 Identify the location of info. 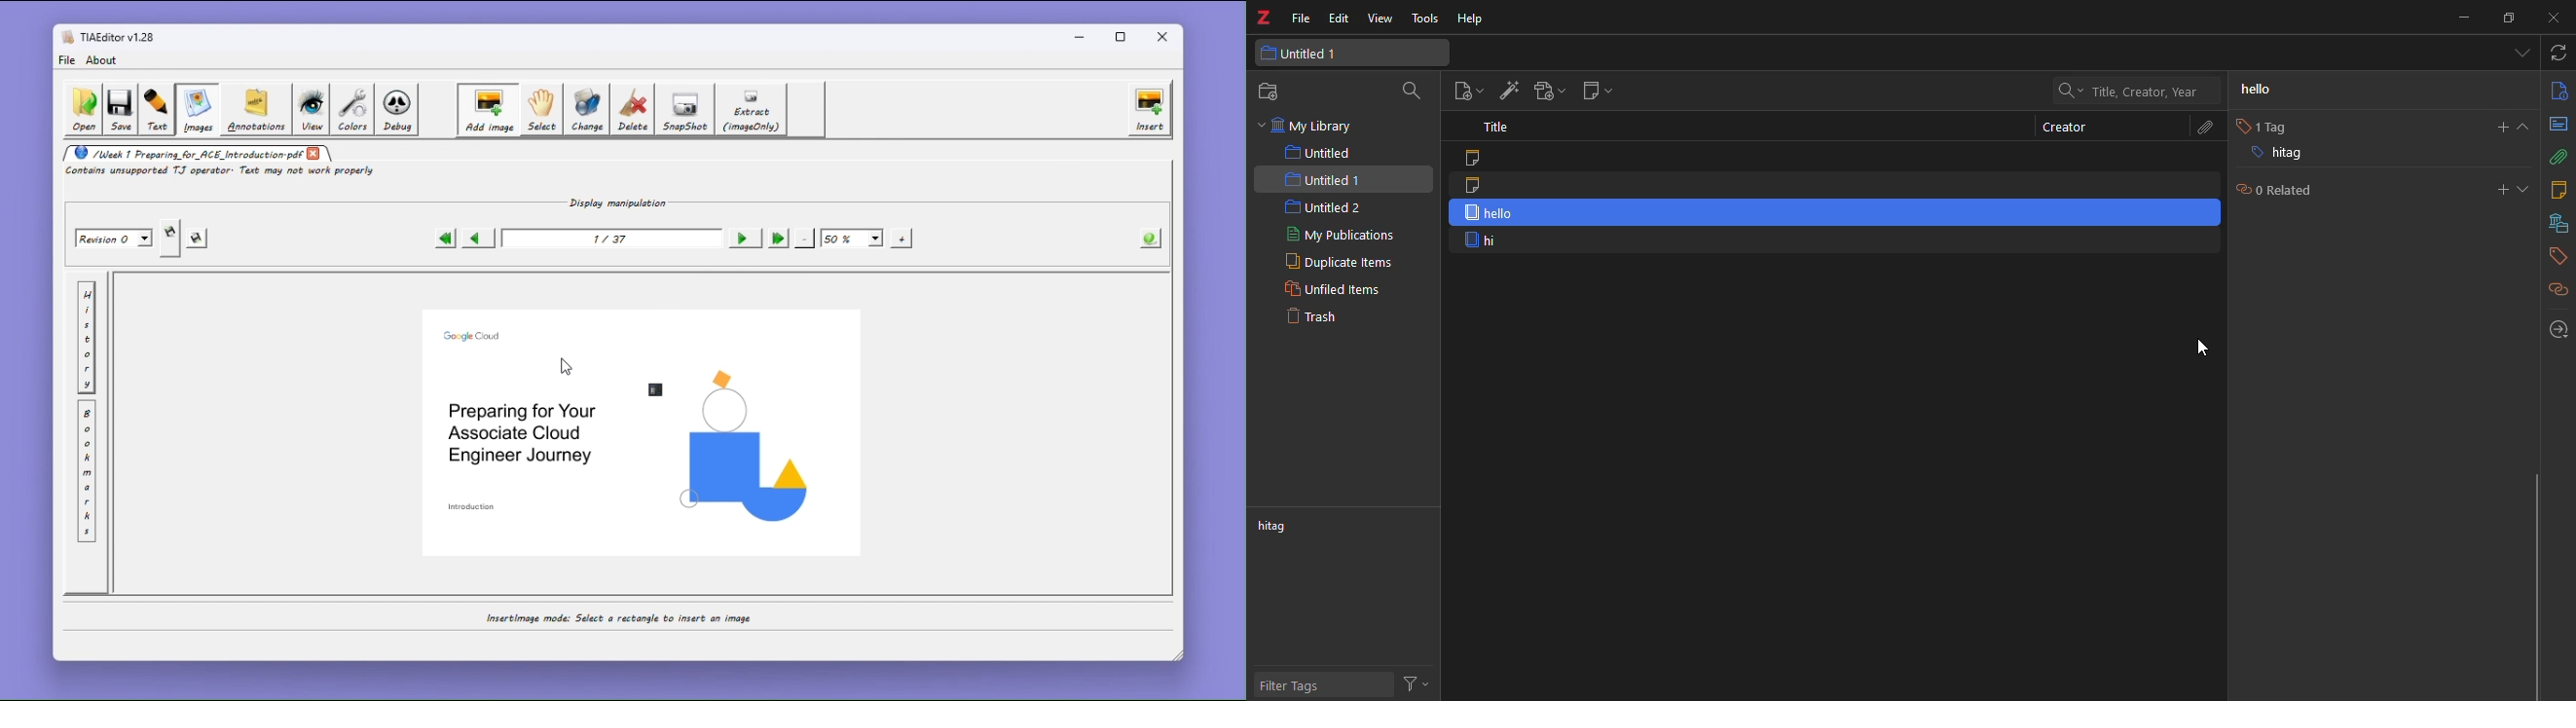
(2557, 92).